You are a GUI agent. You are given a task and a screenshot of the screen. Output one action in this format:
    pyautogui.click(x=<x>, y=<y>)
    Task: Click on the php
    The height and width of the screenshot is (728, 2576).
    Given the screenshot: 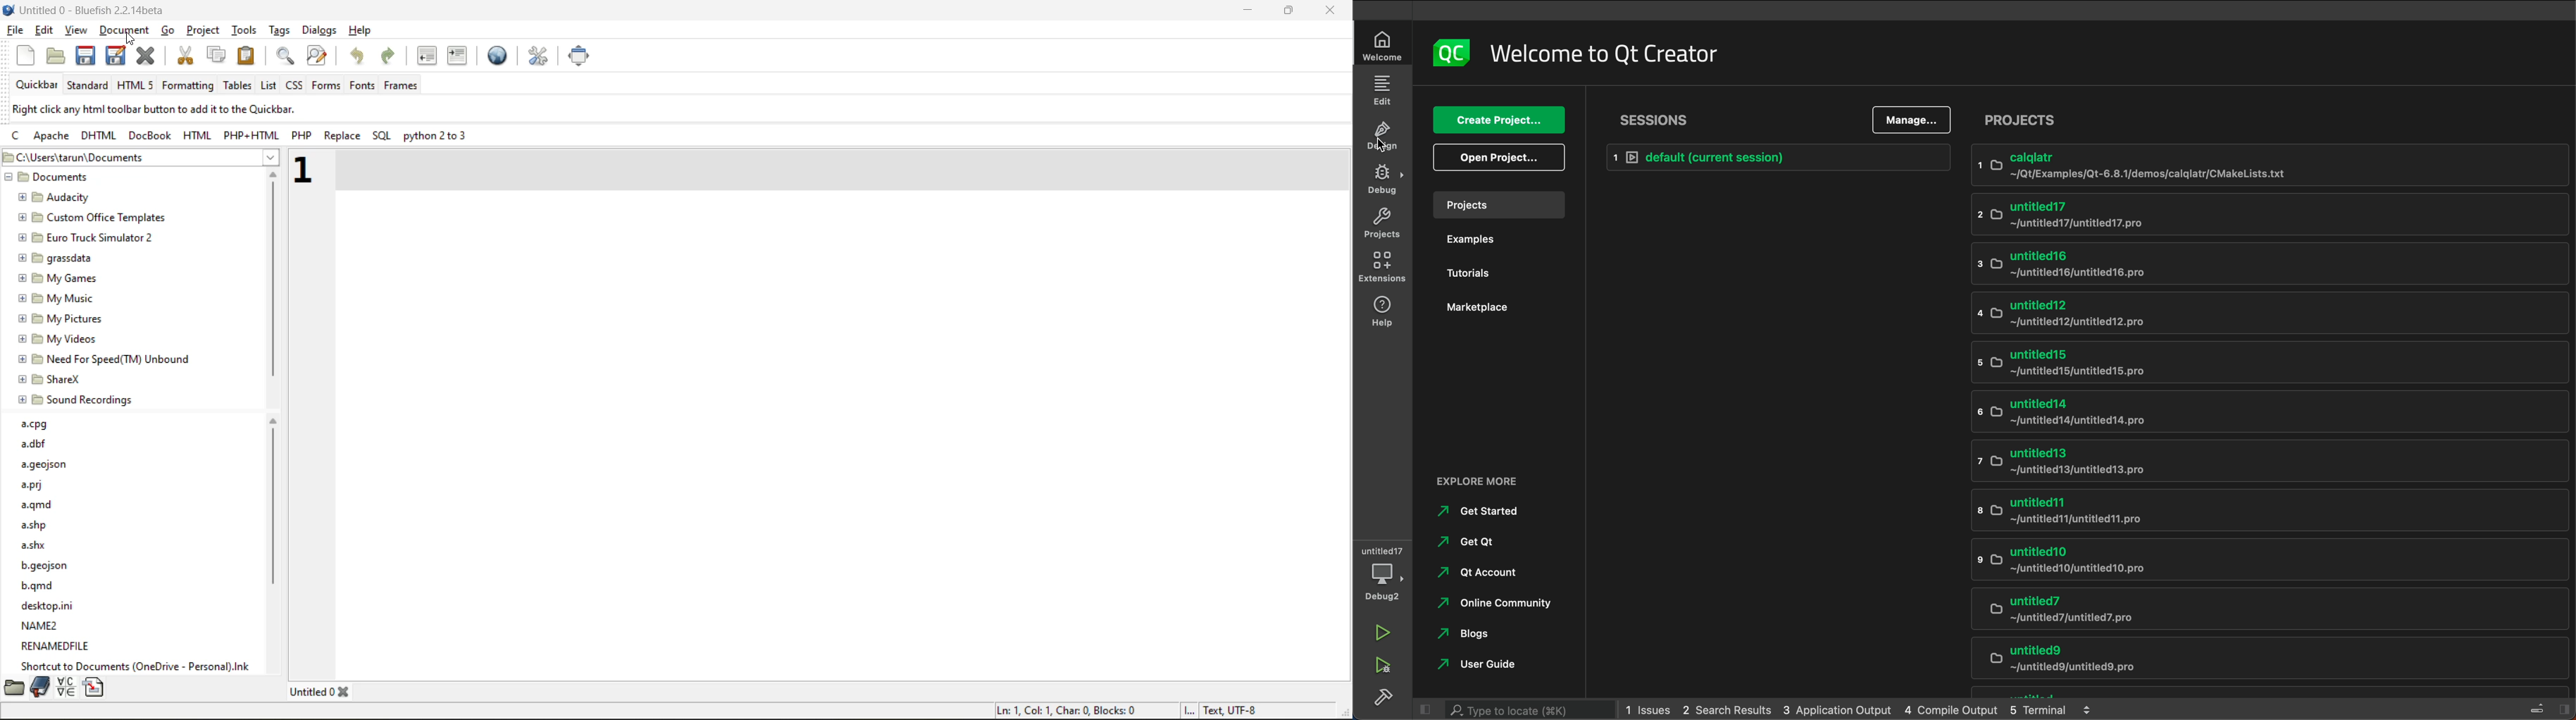 What is the action you would take?
    pyautogui.click(x=304, y=134)
    